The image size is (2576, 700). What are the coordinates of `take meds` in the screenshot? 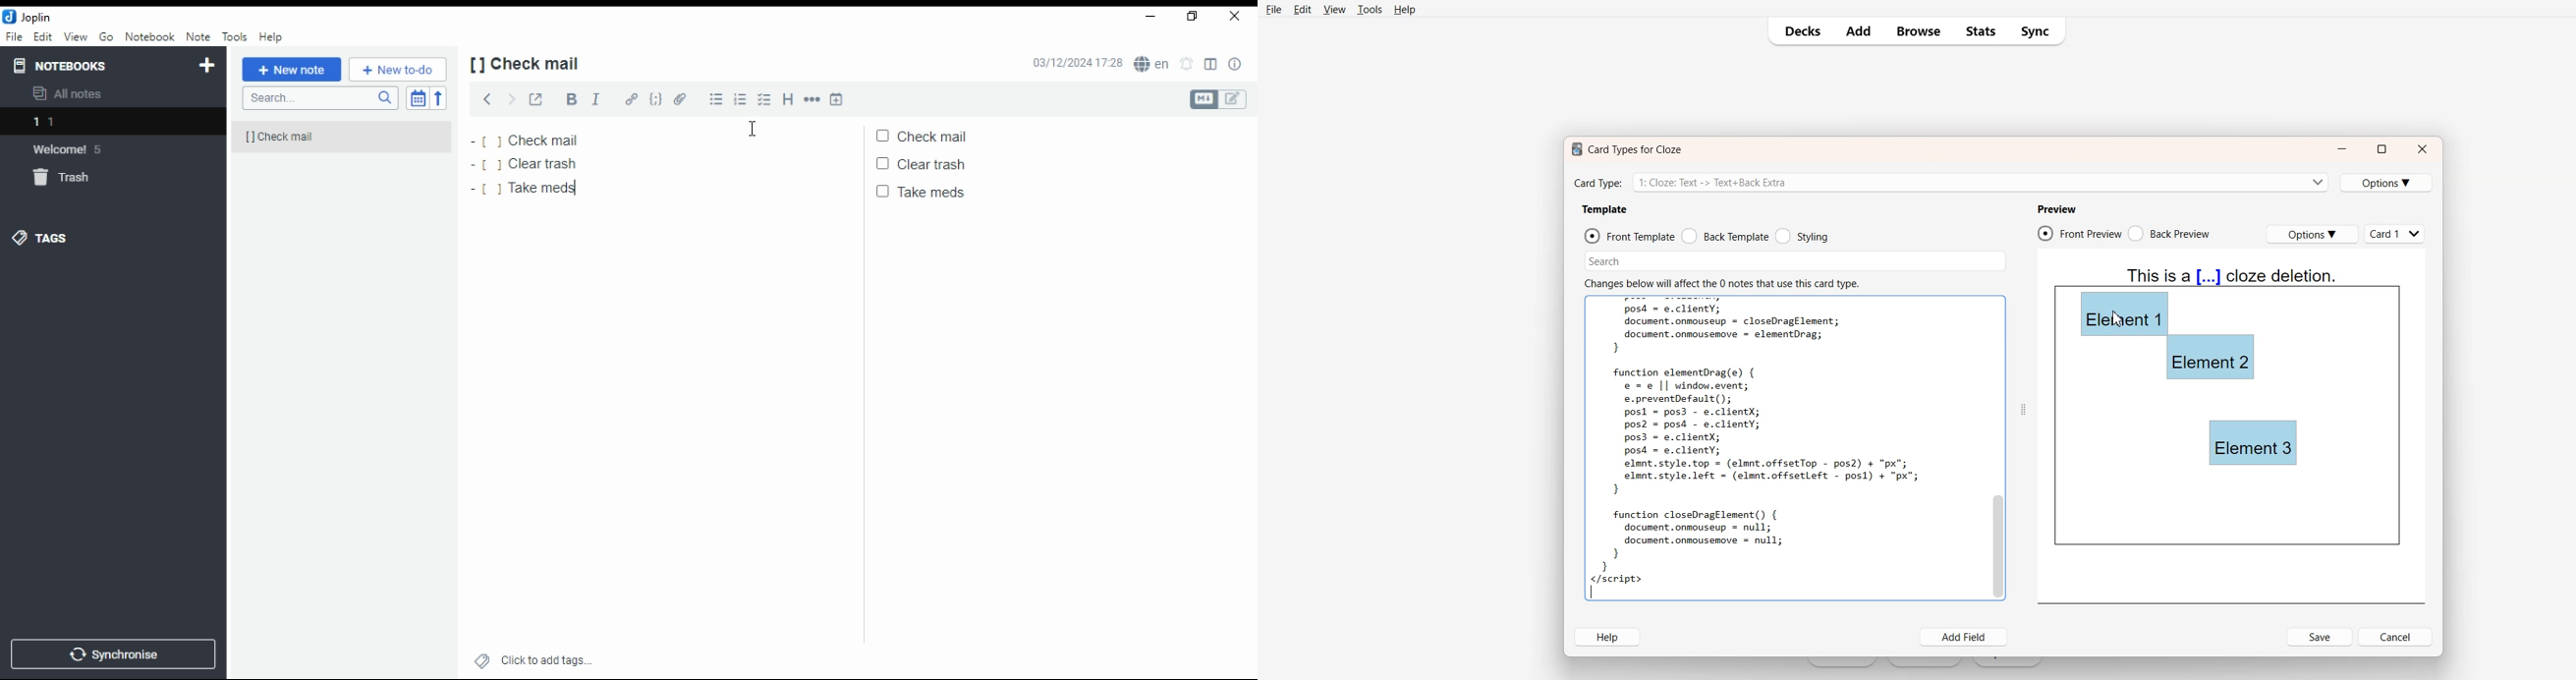 It's located at (531, 189).